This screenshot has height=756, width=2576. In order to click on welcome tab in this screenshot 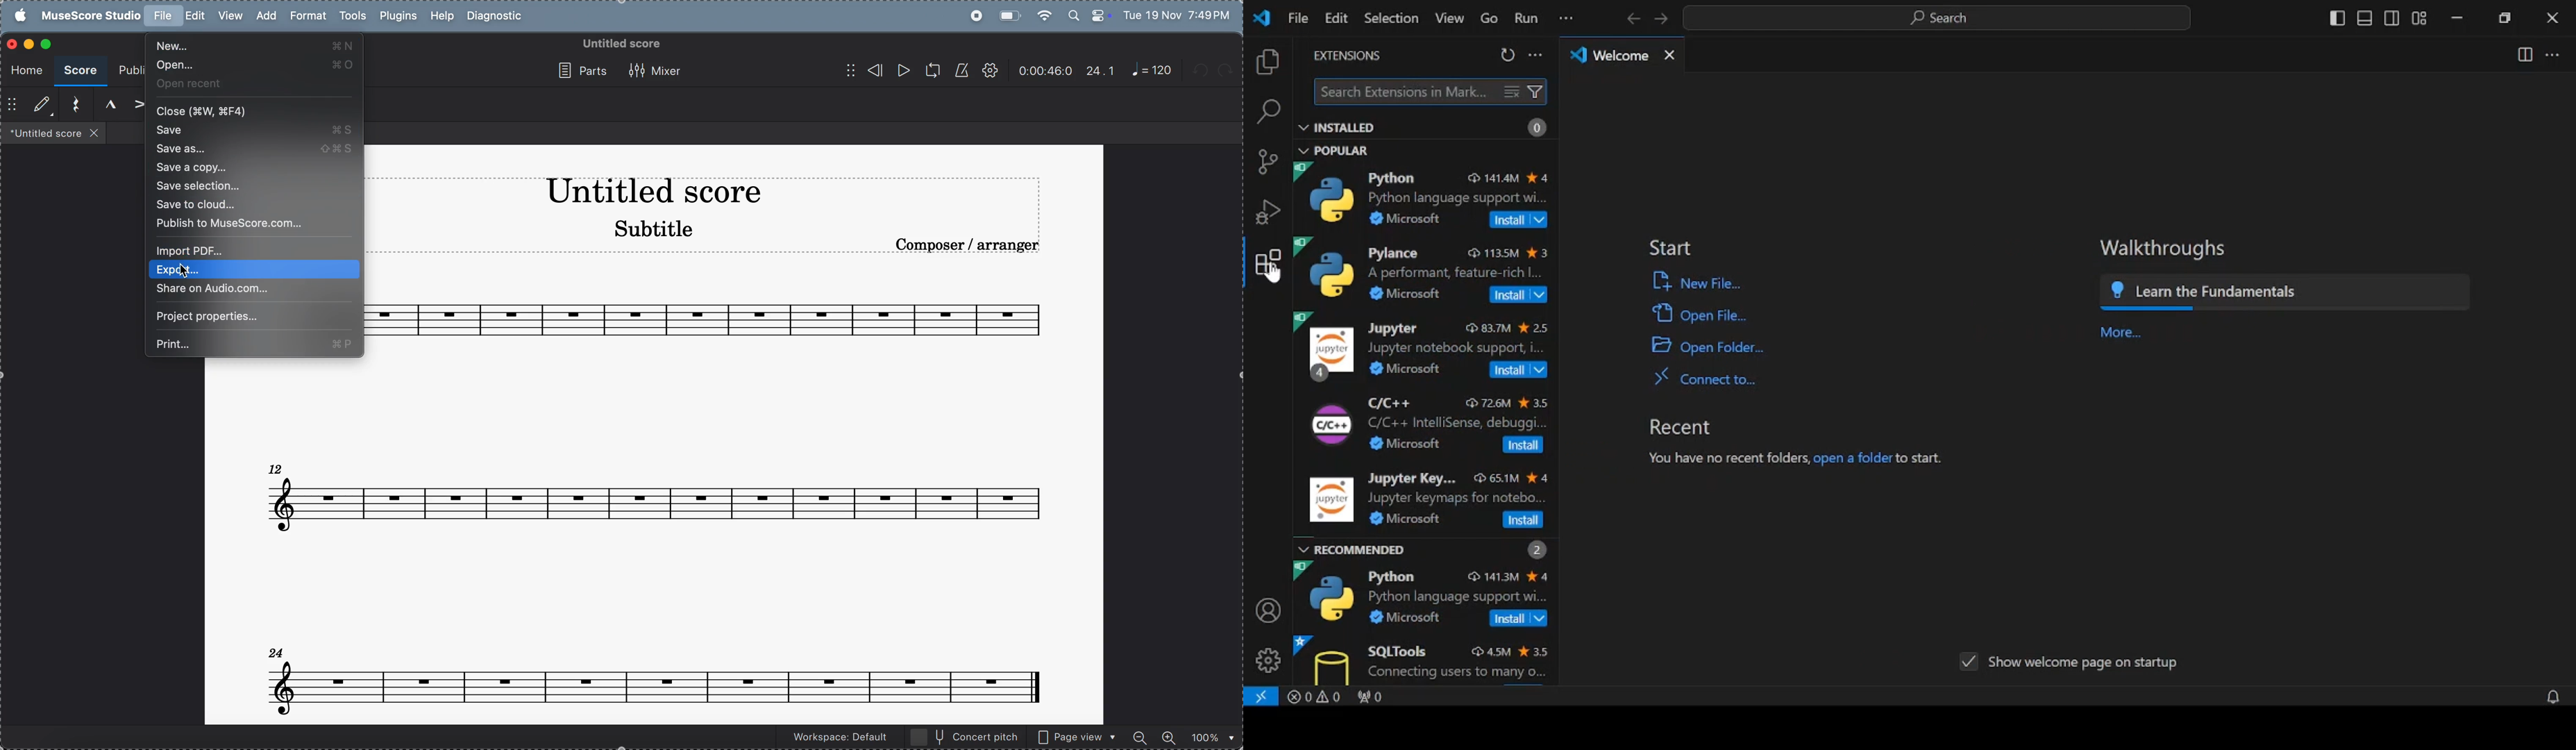, I will do `click(1624, 57)`.